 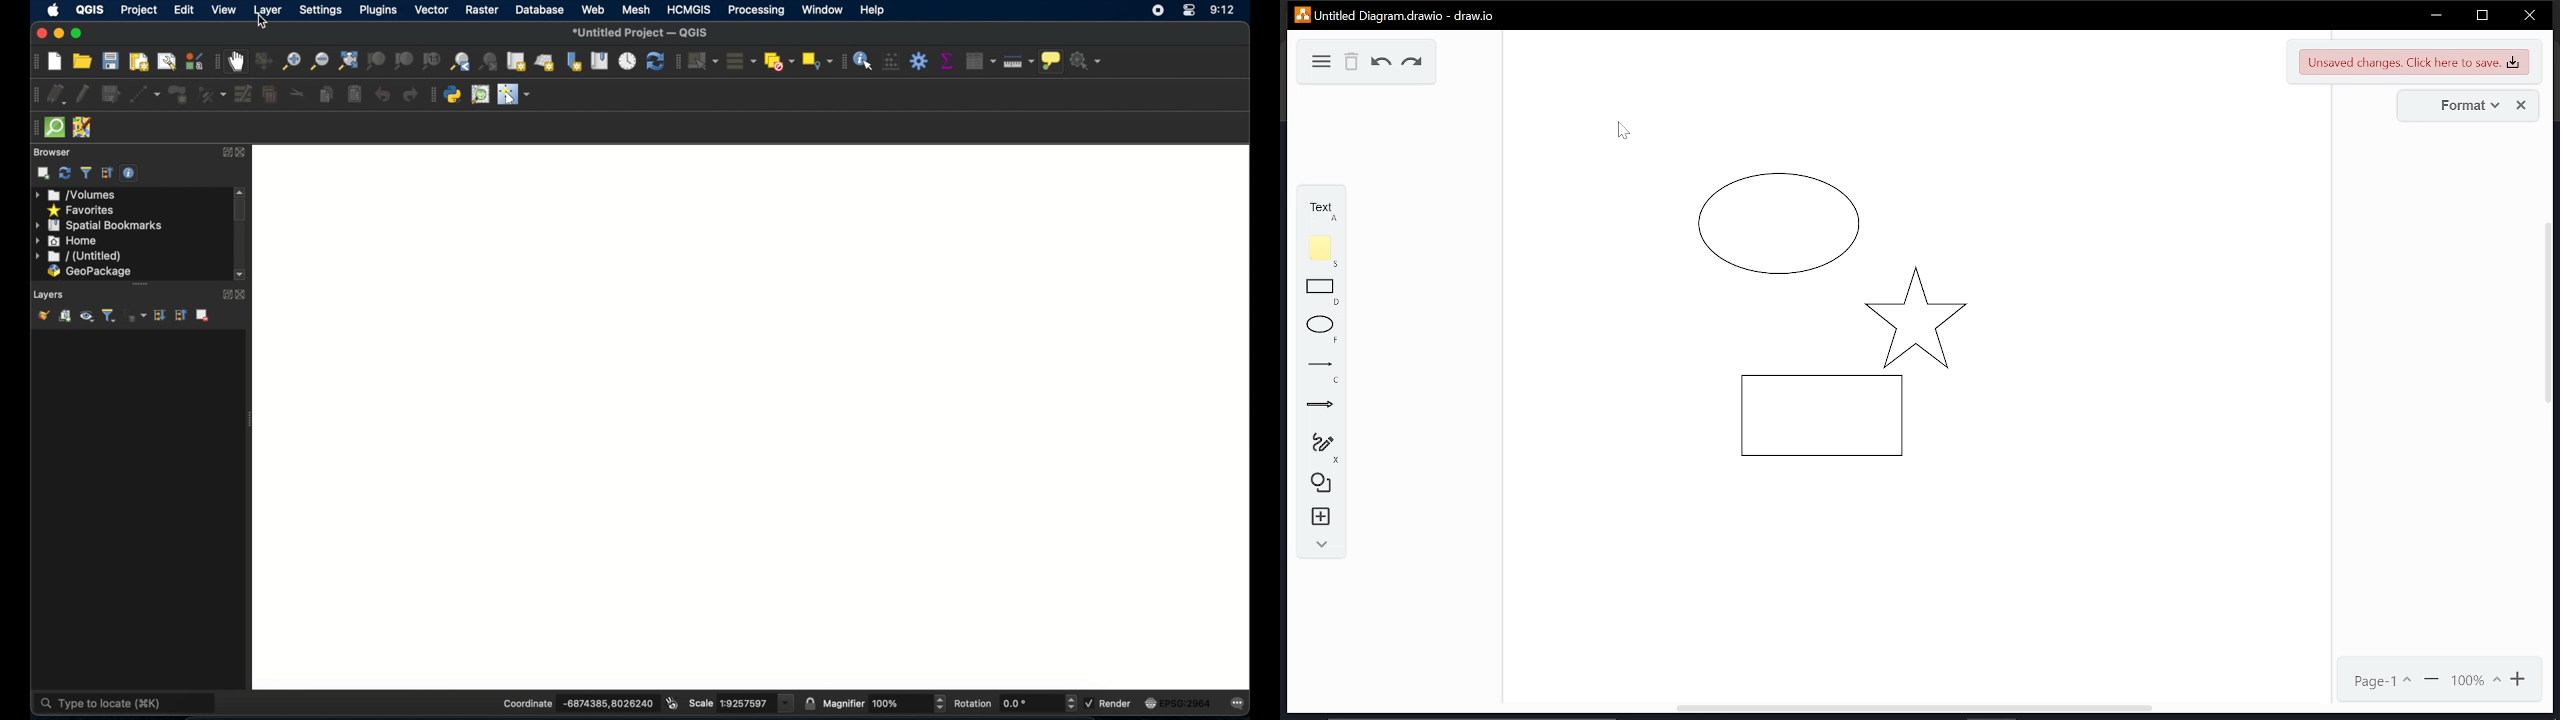 I want to click on zoom last, so click(x=461, y=63).